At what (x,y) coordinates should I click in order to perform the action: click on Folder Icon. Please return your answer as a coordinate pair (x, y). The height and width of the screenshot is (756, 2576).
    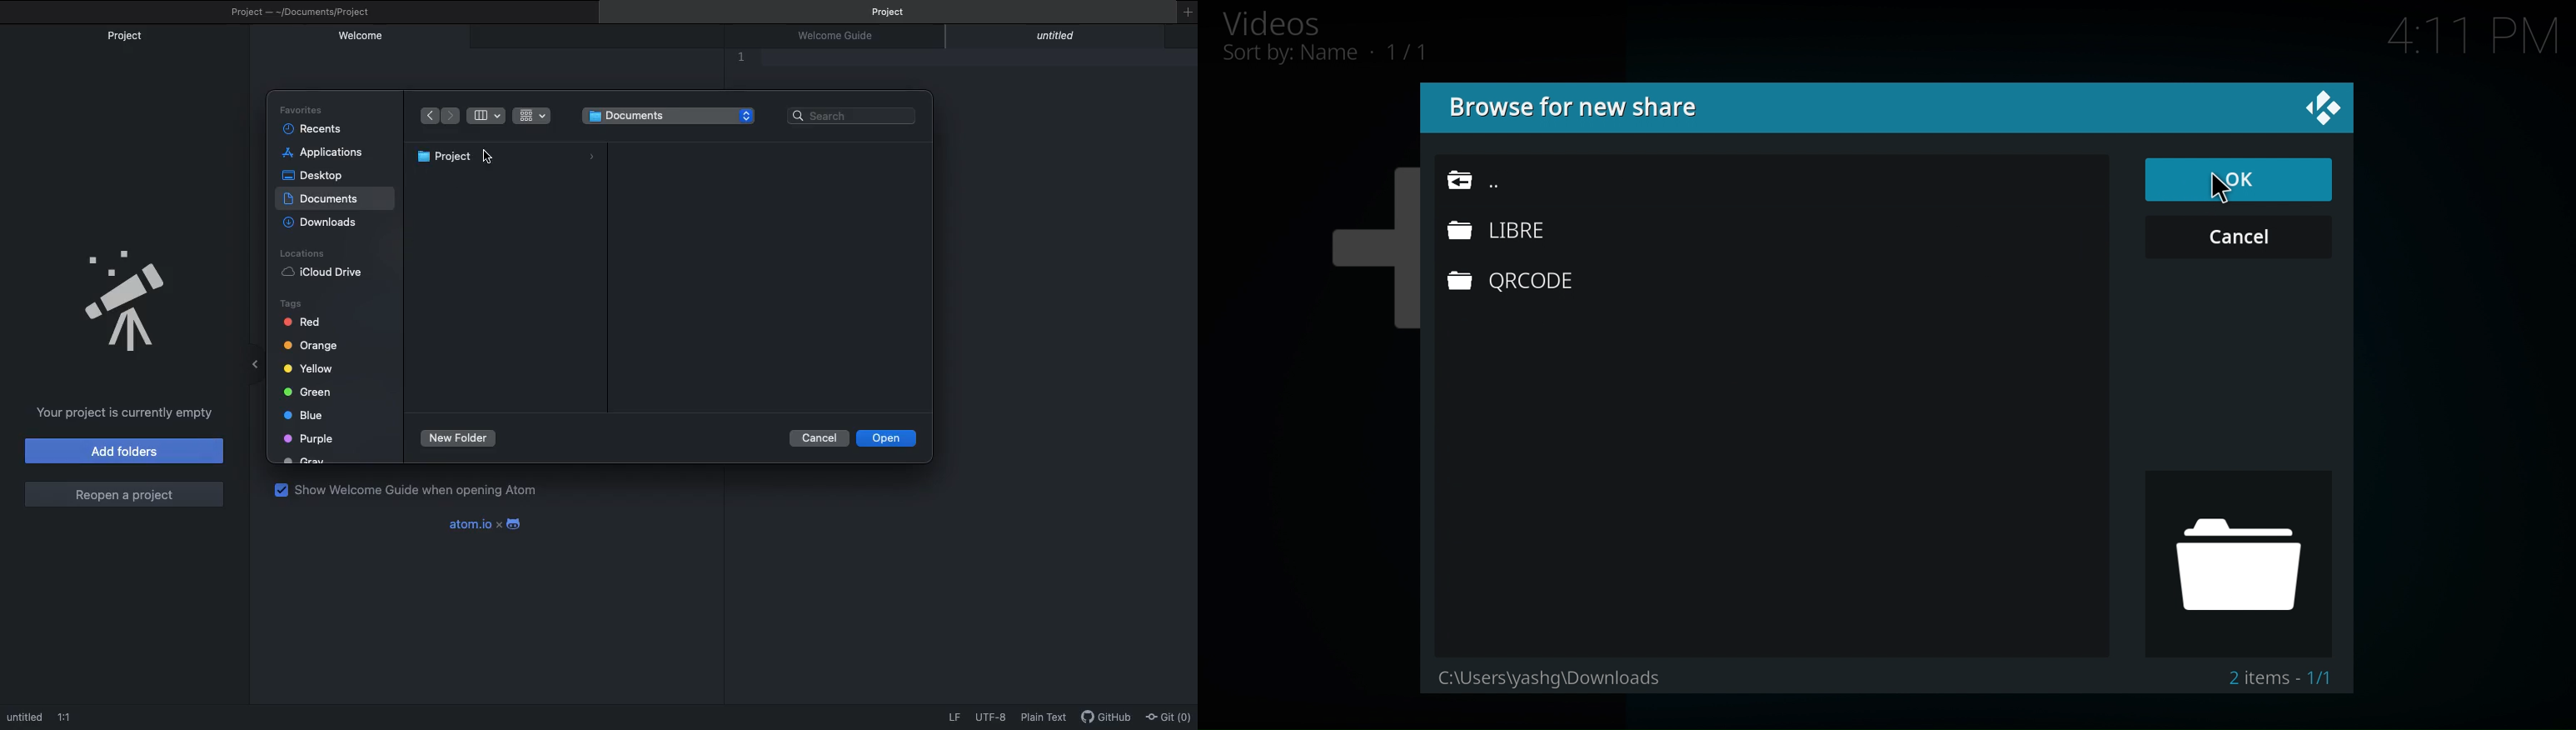
    Looking at the image, I should click on (2120, 562).